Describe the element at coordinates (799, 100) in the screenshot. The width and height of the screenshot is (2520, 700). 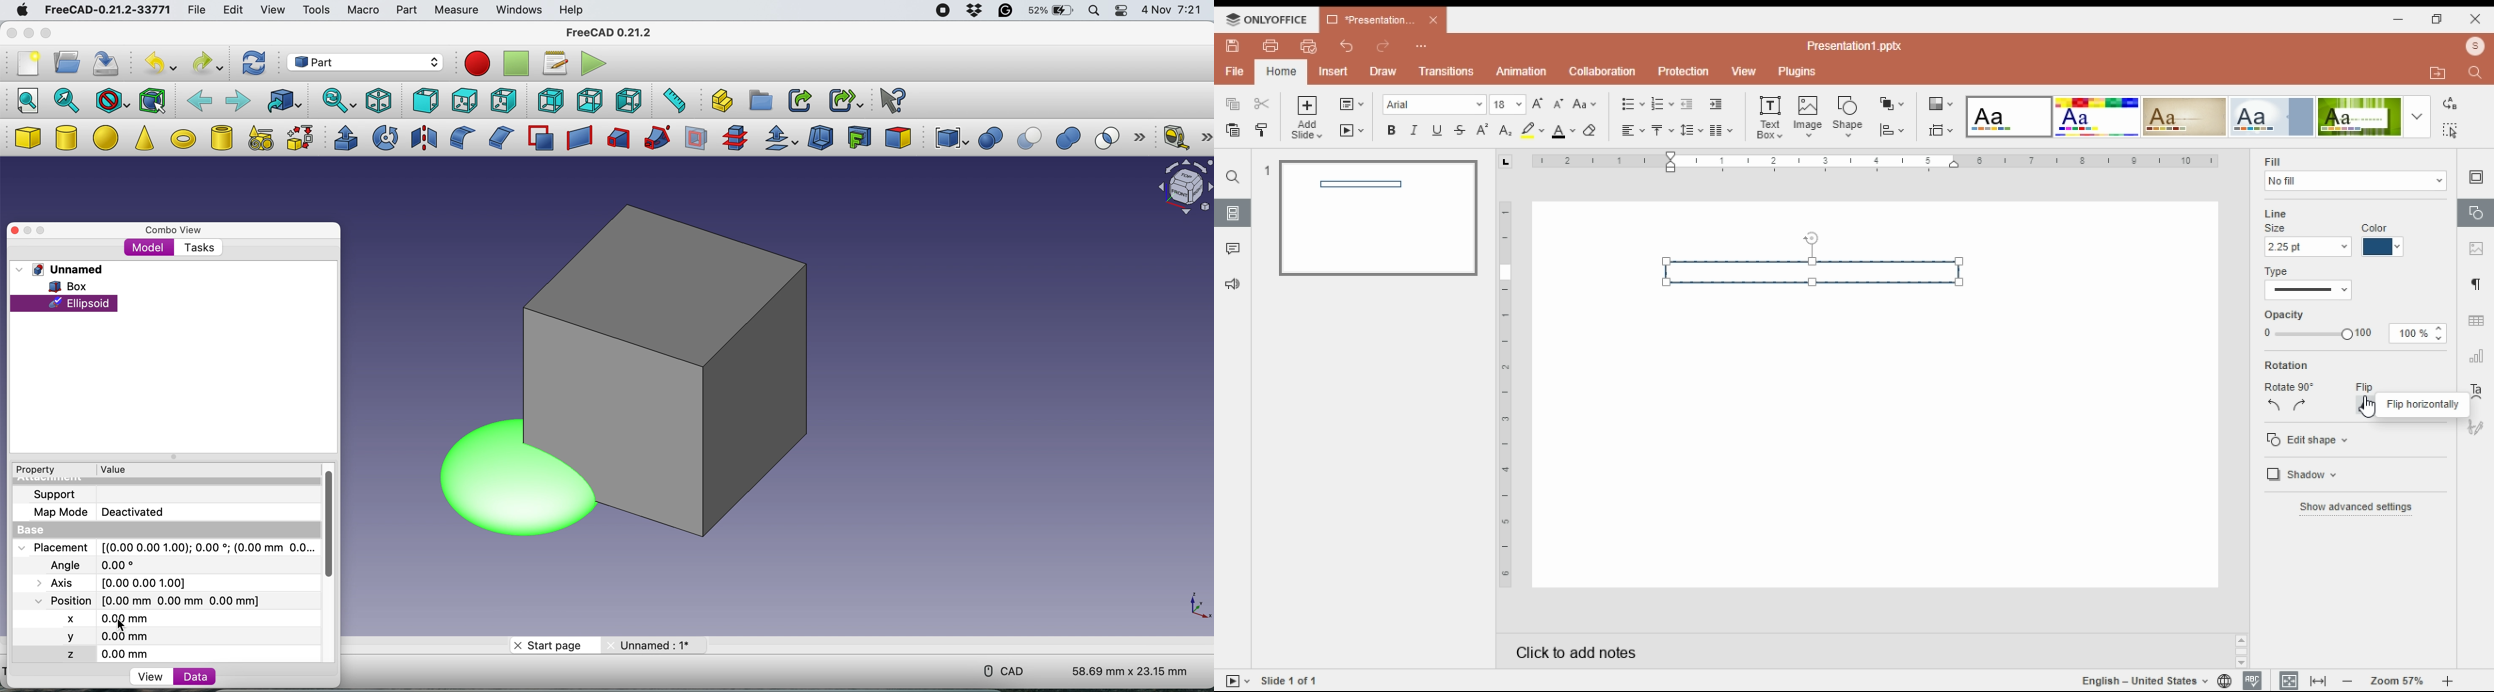
I see `make link` at that location.